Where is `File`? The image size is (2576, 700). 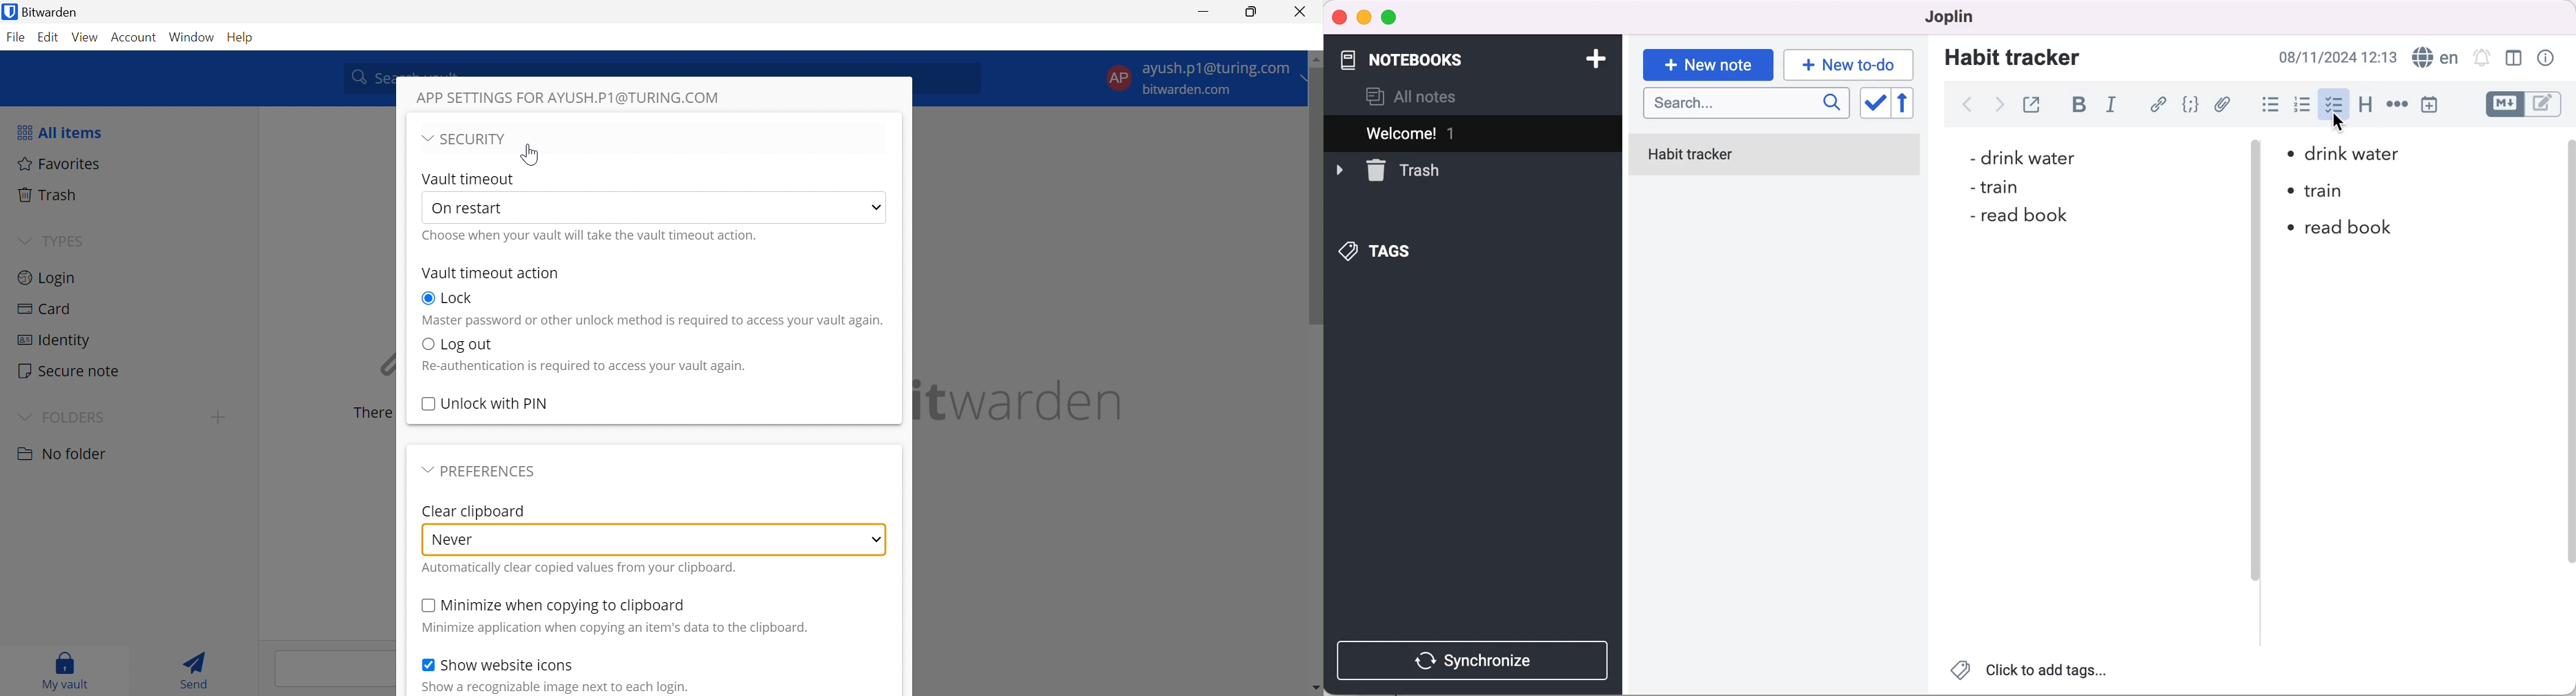 File is located at coordinates (16, 39).